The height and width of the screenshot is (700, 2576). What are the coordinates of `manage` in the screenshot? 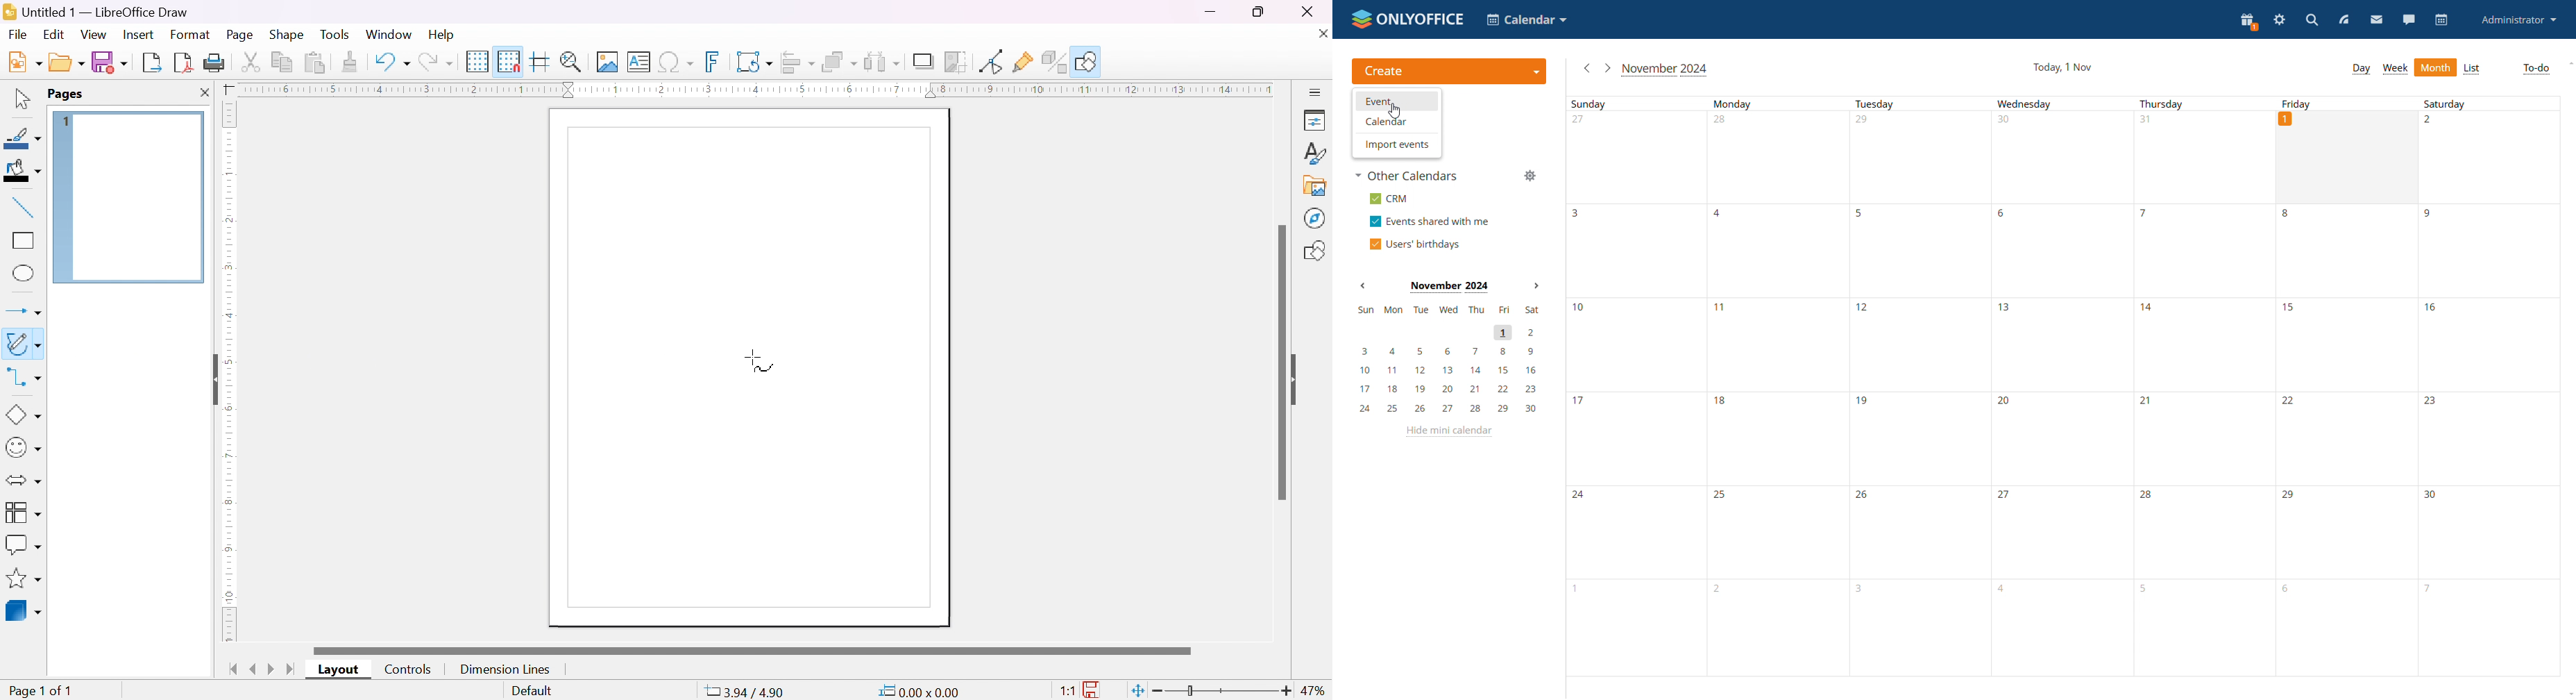 It's located at (1529, 176).